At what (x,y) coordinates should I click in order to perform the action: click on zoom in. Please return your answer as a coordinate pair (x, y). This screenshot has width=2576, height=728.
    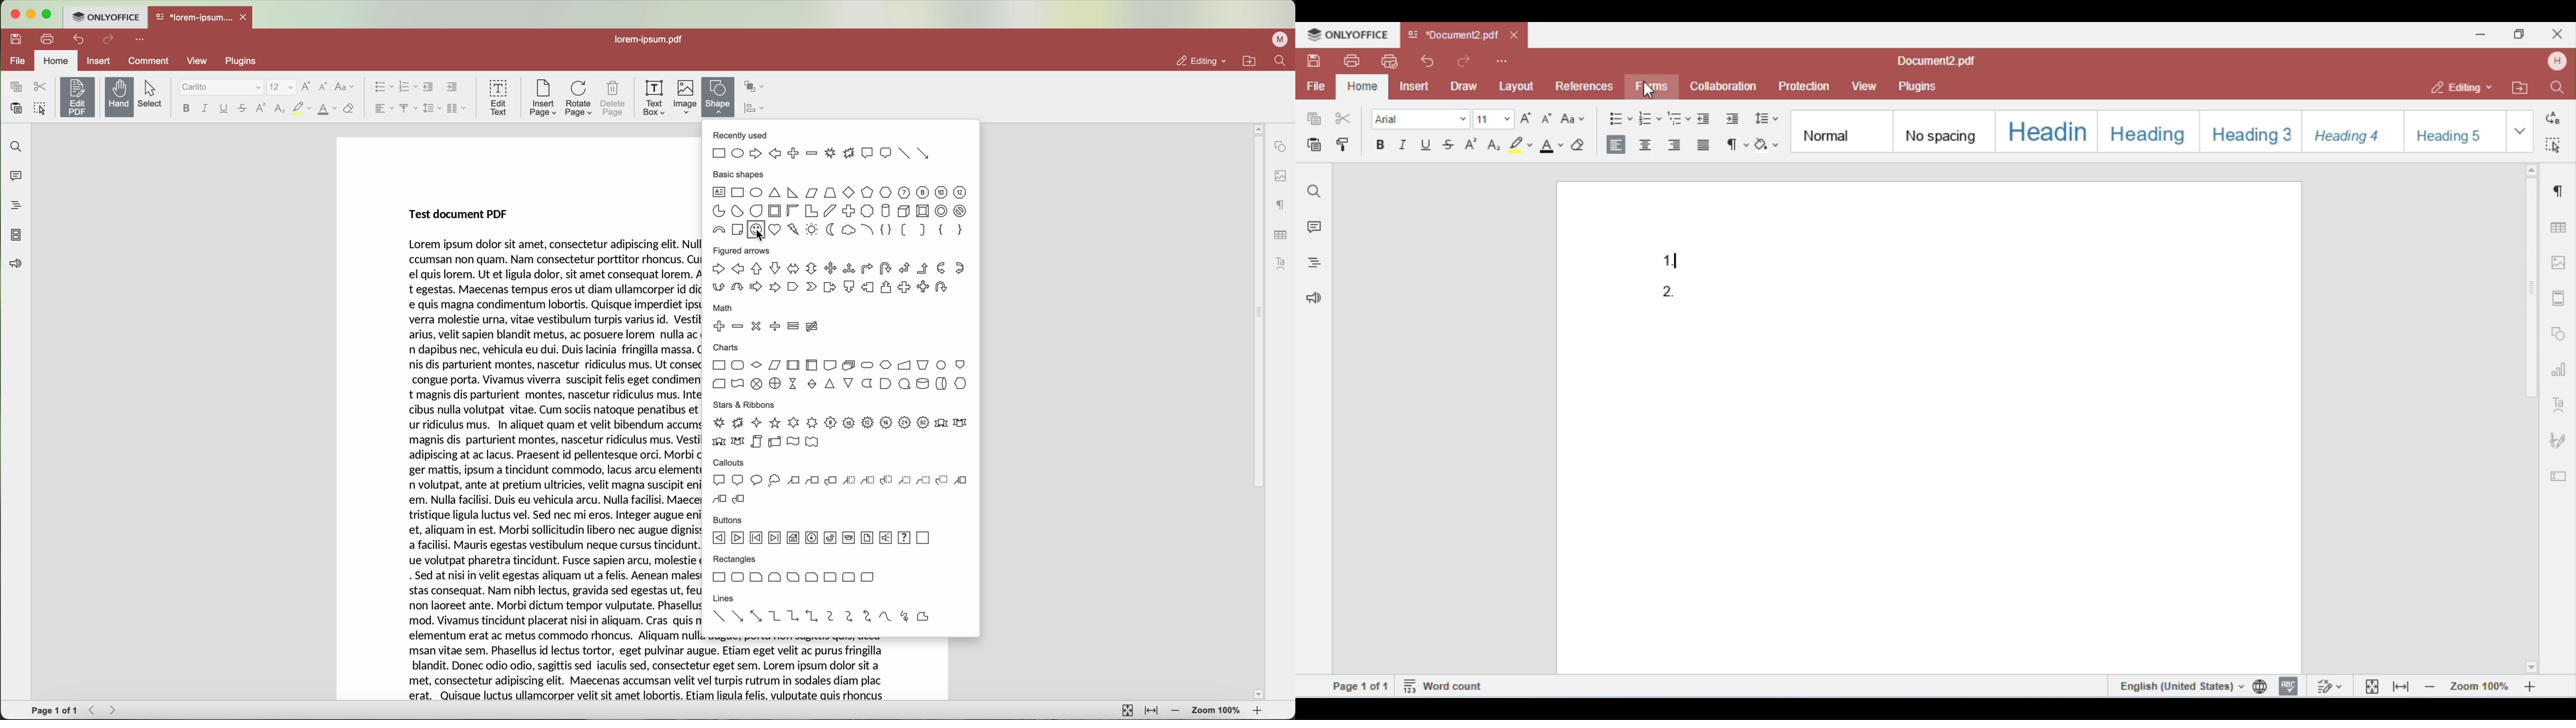
    Looking at the image, I should click on (1258, 711).